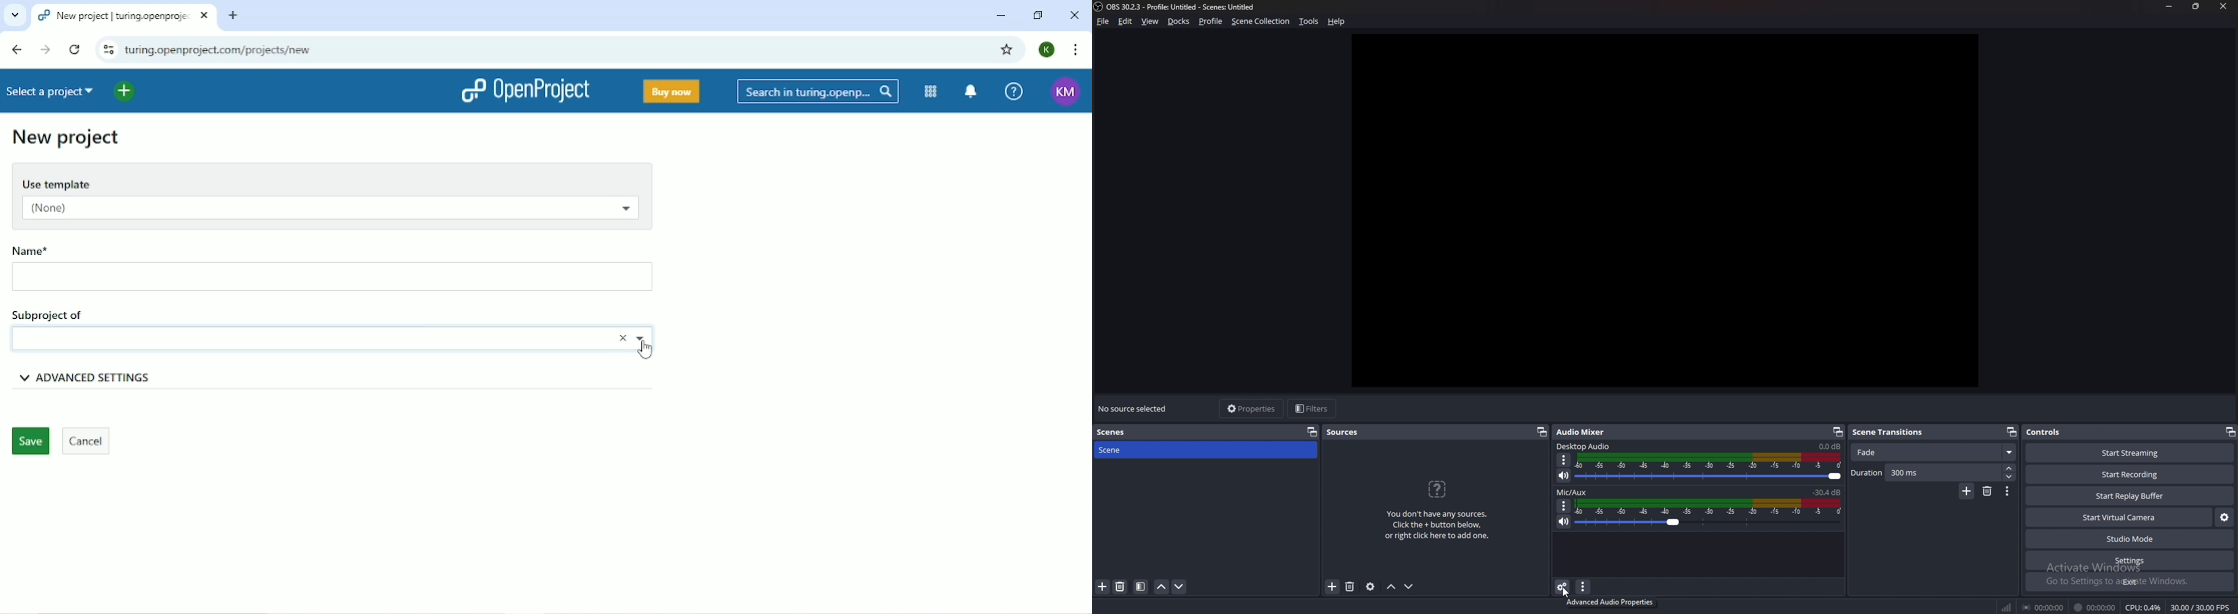  What do you see at coordinates (1066, 92) in the screenshot?
I see `KM` at bounding box center [1066, 92].